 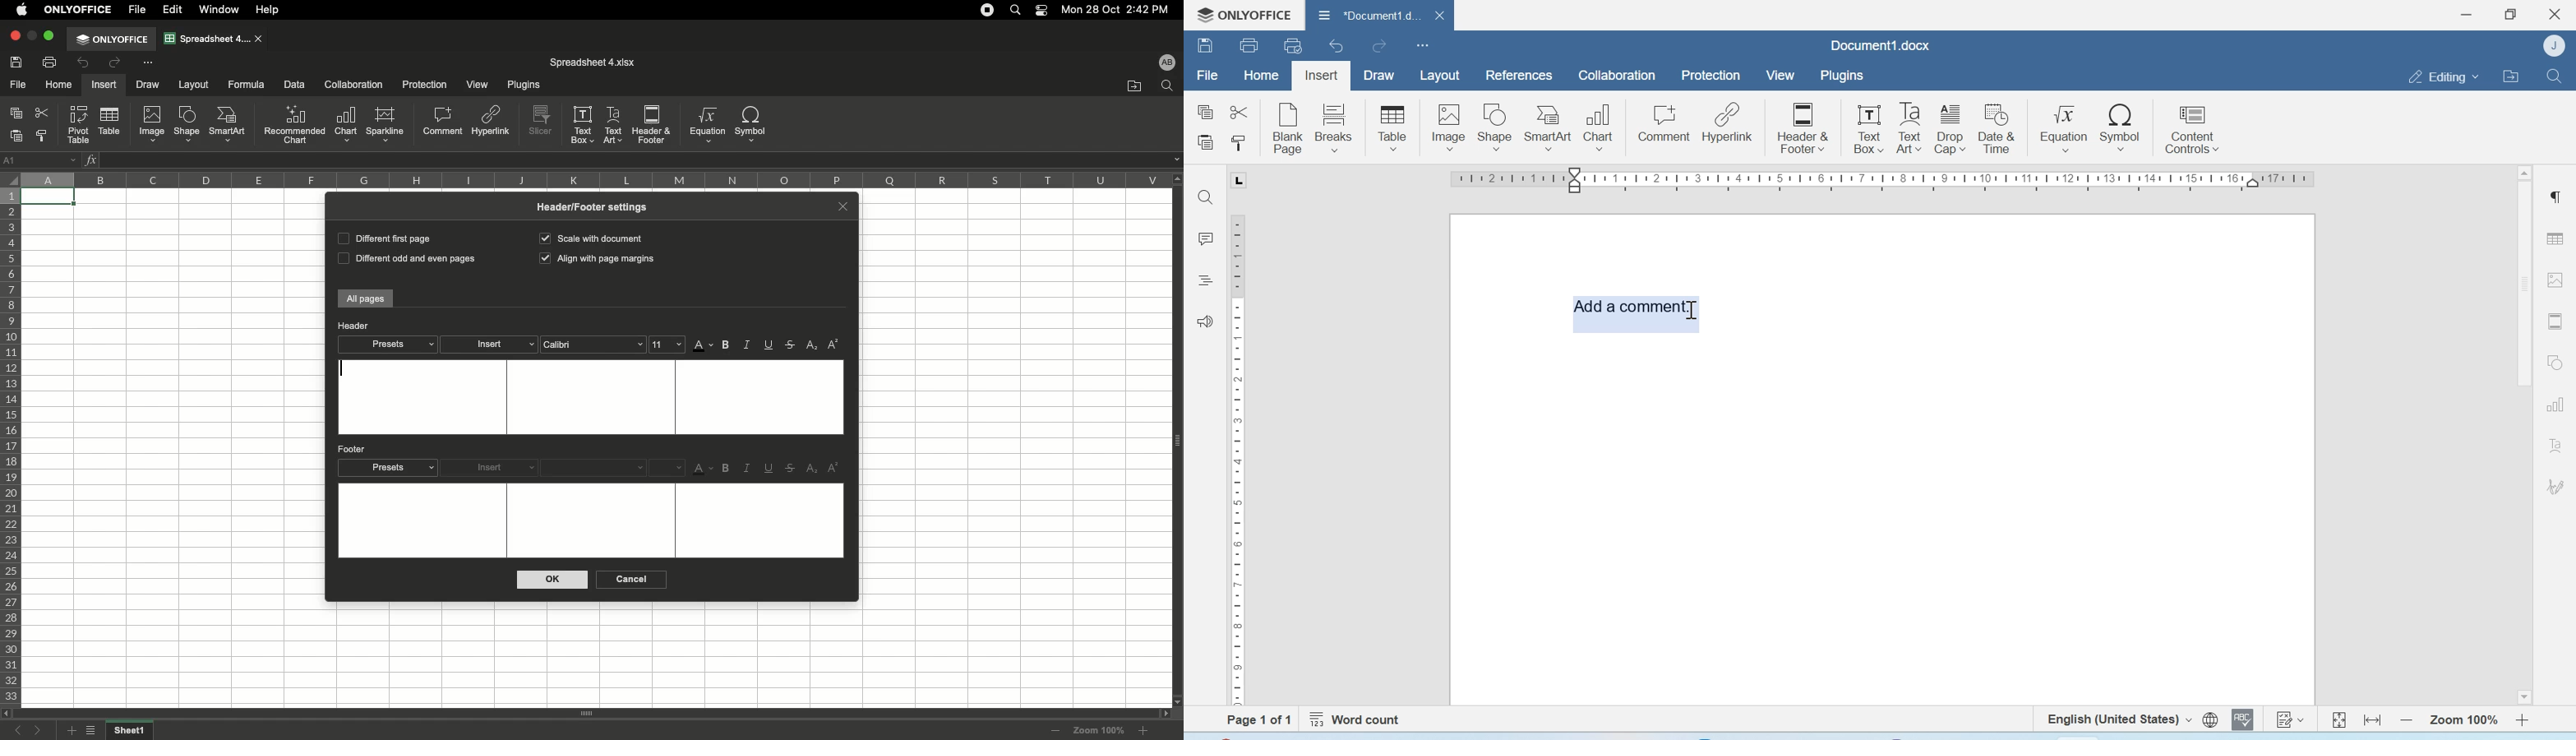 I want to click on Maximize, so click(x=51, y=35).